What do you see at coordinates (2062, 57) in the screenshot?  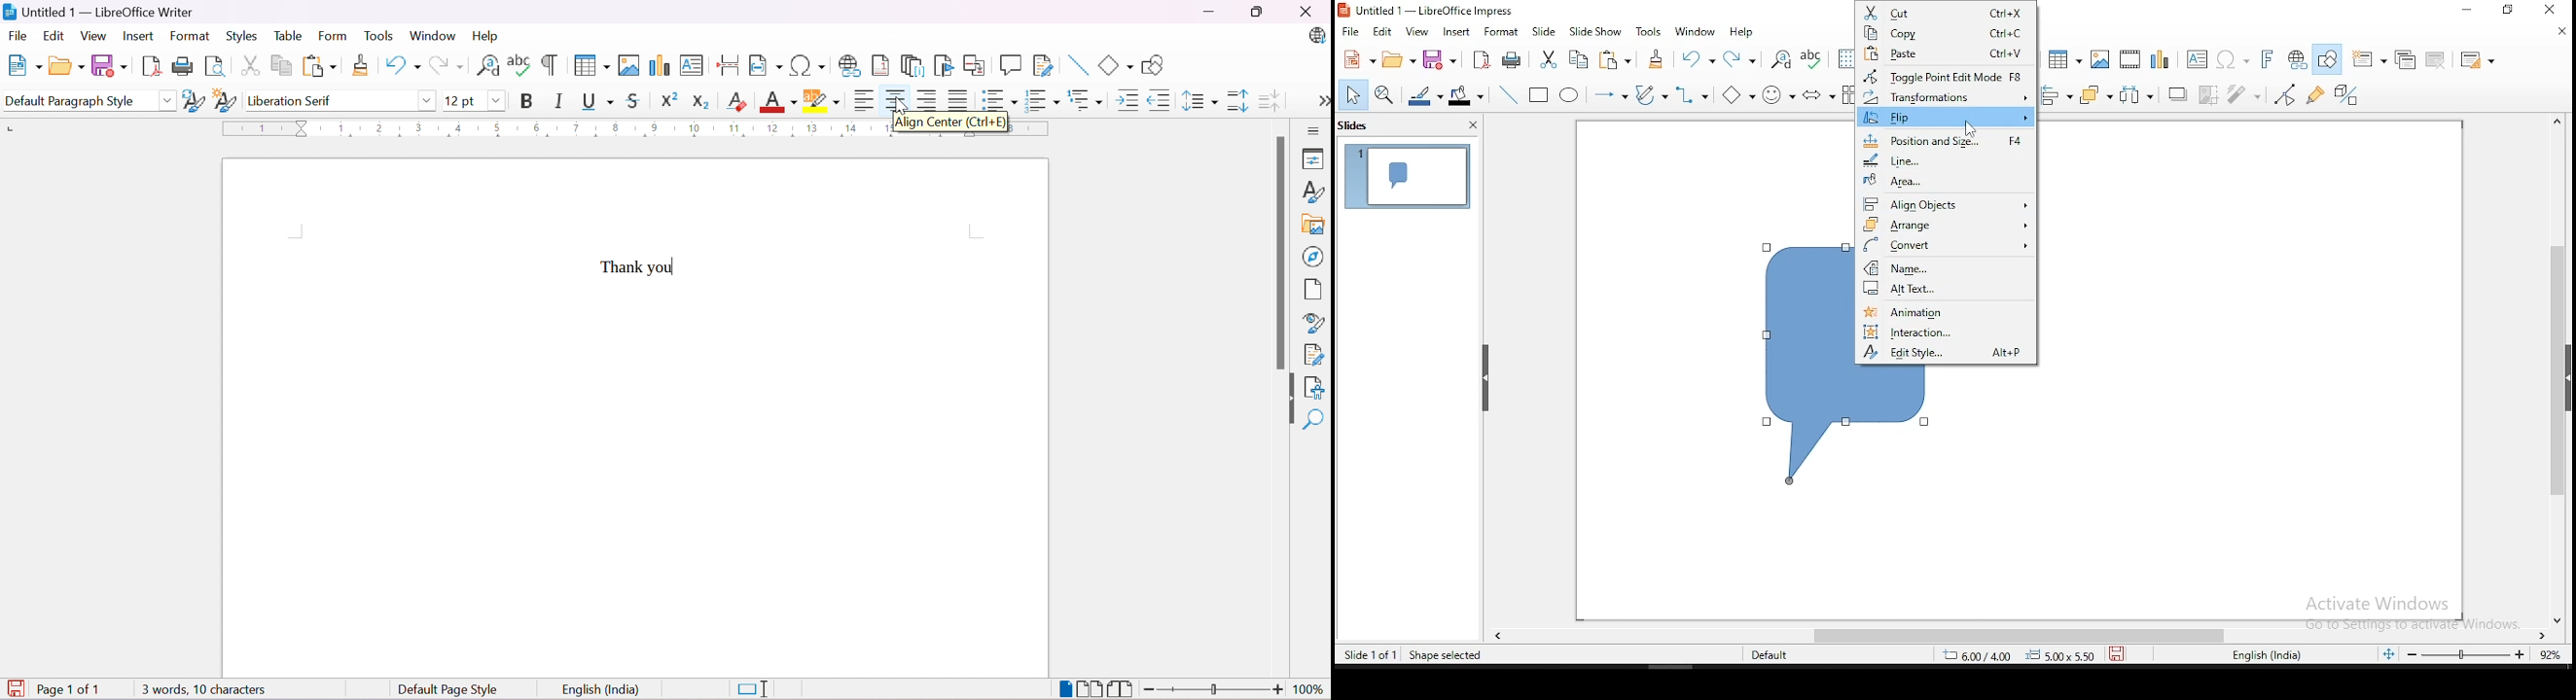 I see `table` at bounding box center [2062, 57].